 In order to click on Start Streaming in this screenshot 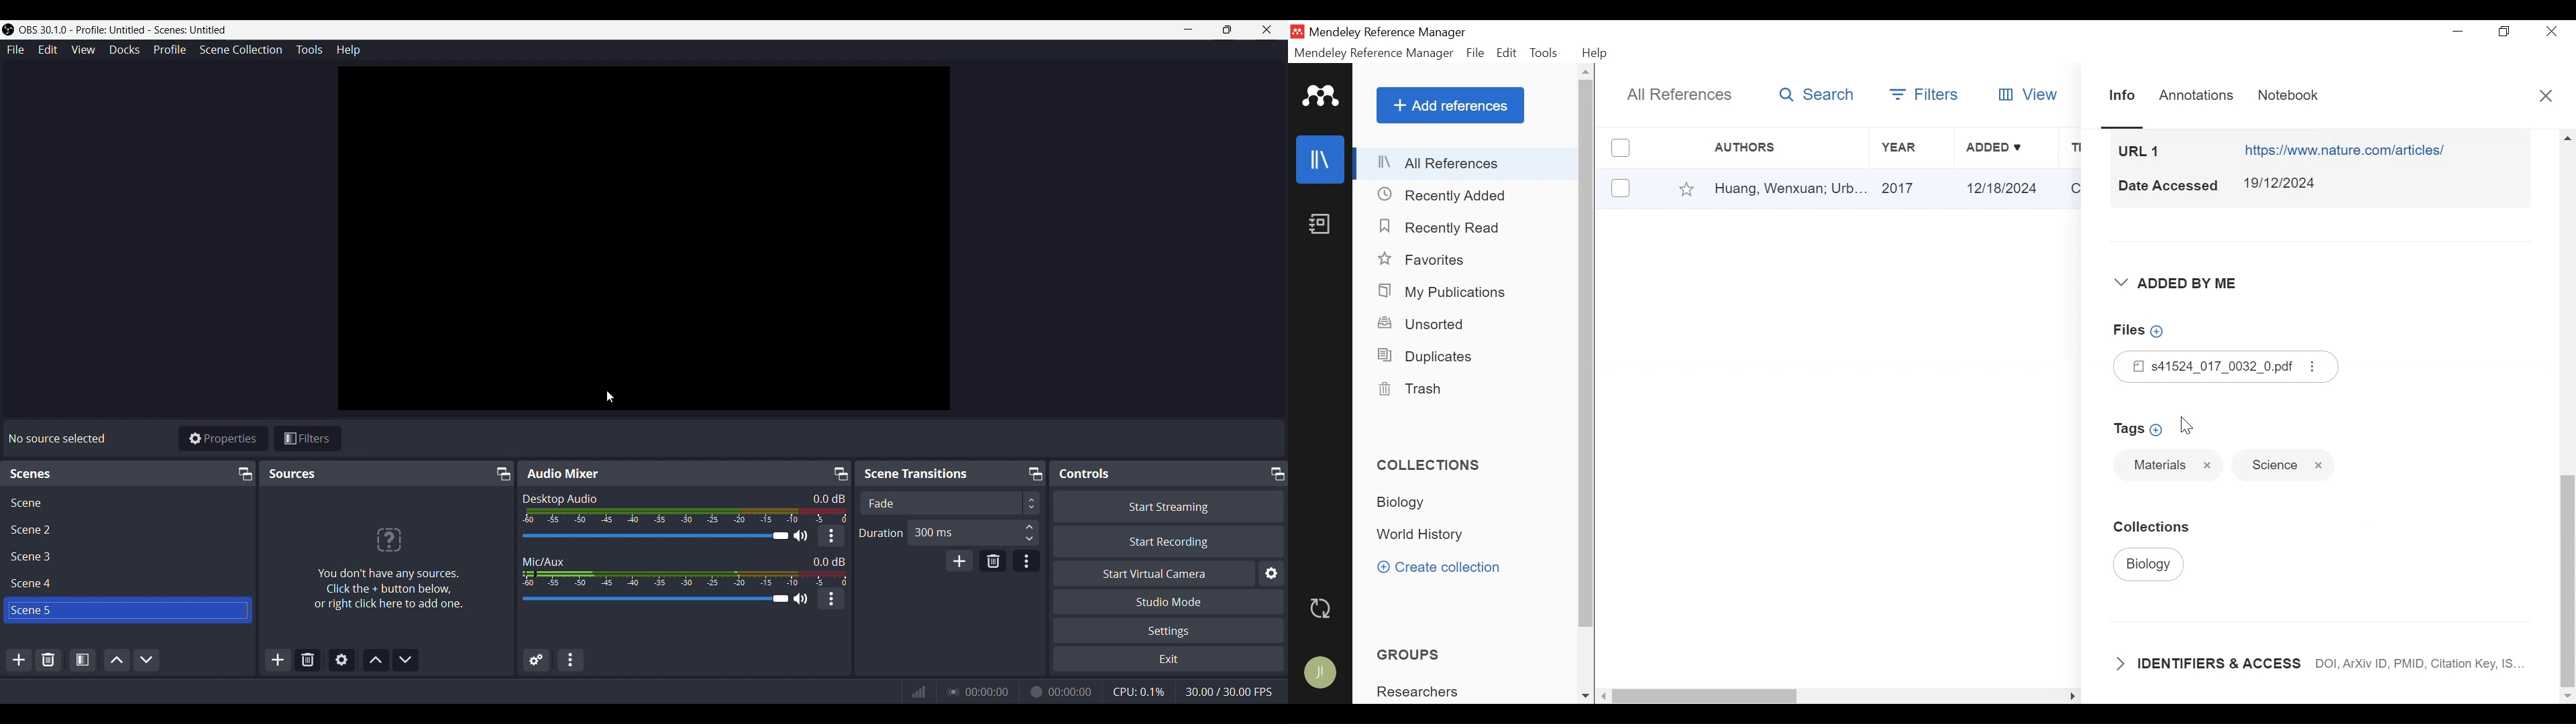, I will do `click(1167, 505)`.